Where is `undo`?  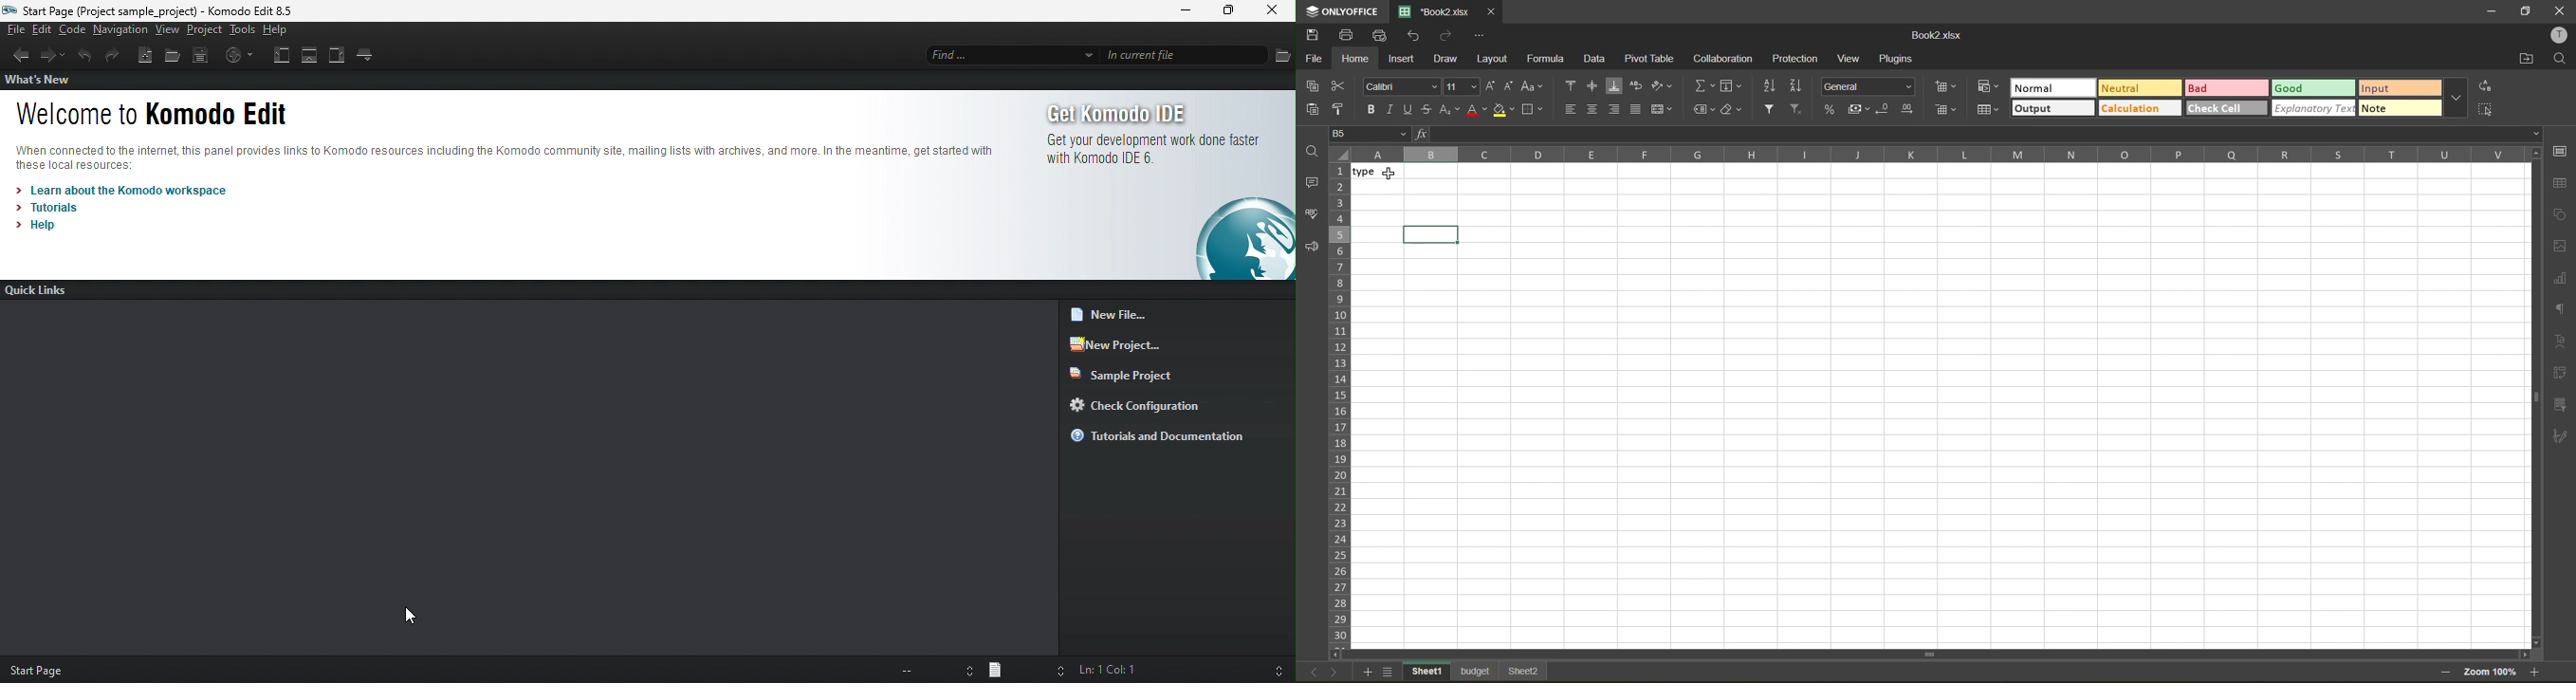 undo is located at coordinates (1412, 37).